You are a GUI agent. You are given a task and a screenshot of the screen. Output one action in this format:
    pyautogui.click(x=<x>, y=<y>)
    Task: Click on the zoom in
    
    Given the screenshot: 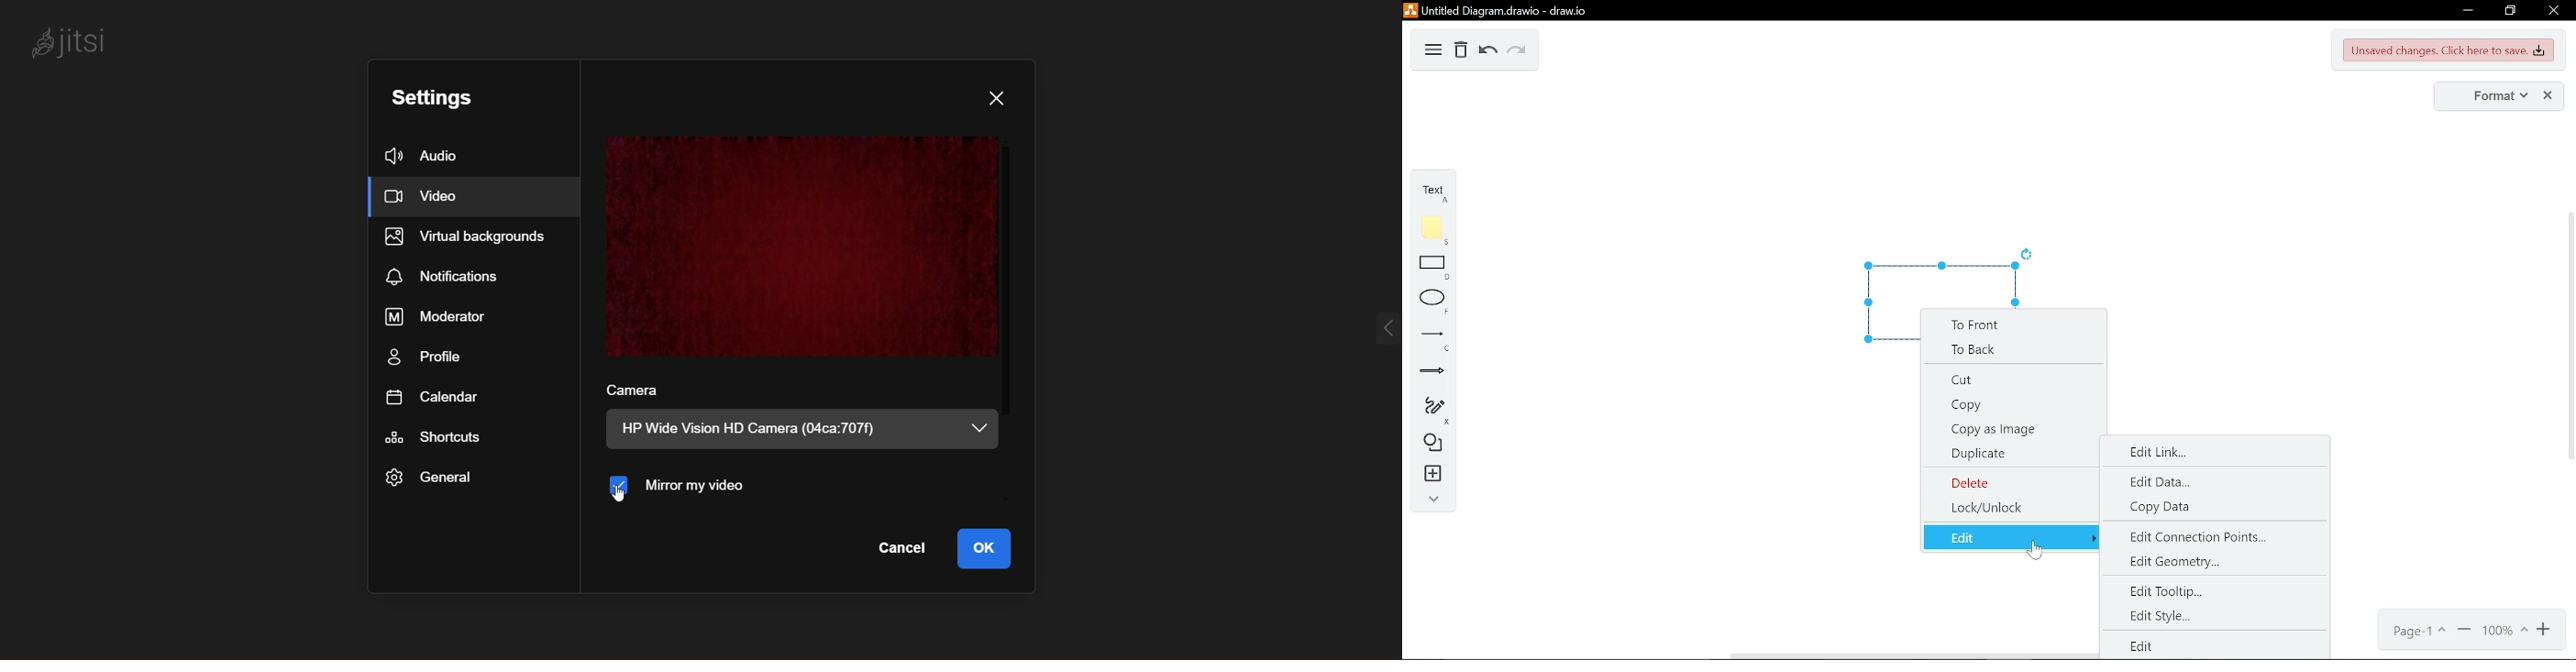 What is the action you would take?
    pyautogui.click(x=2546, y=630)
    